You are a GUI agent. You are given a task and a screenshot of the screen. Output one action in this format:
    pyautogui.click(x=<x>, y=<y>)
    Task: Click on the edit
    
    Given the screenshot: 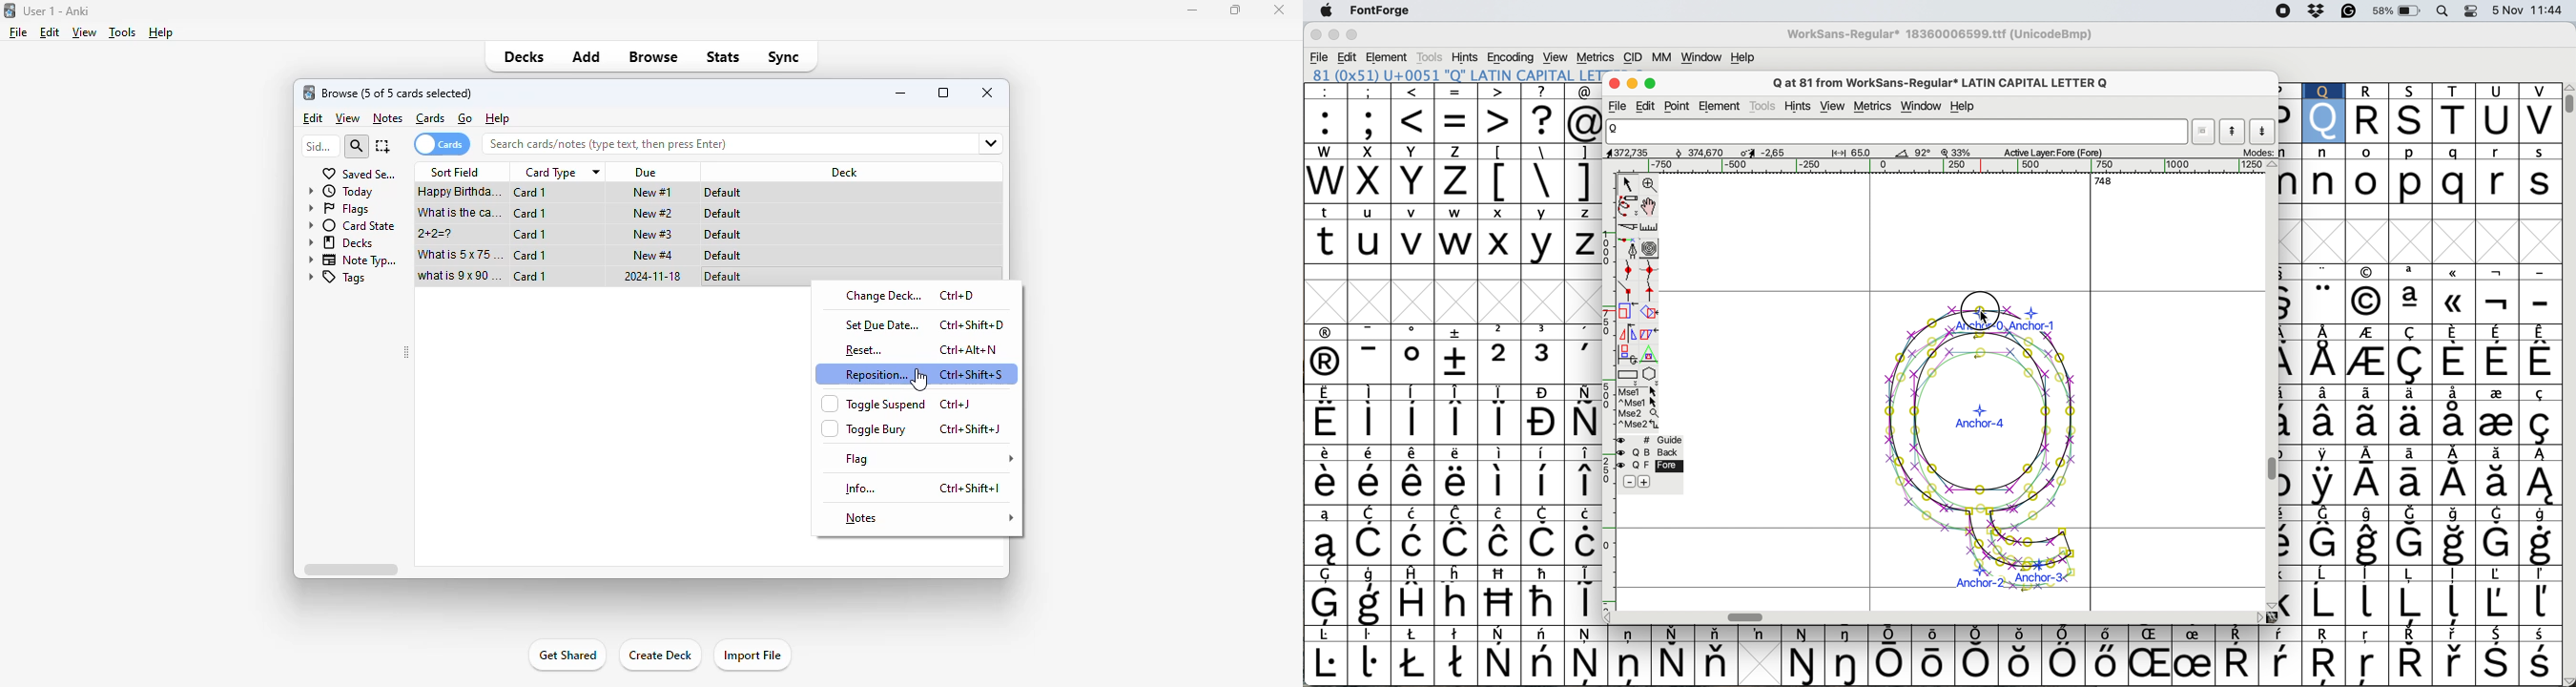 What is the action you would take?
    pyautogui.click(x=51, y=32)
    